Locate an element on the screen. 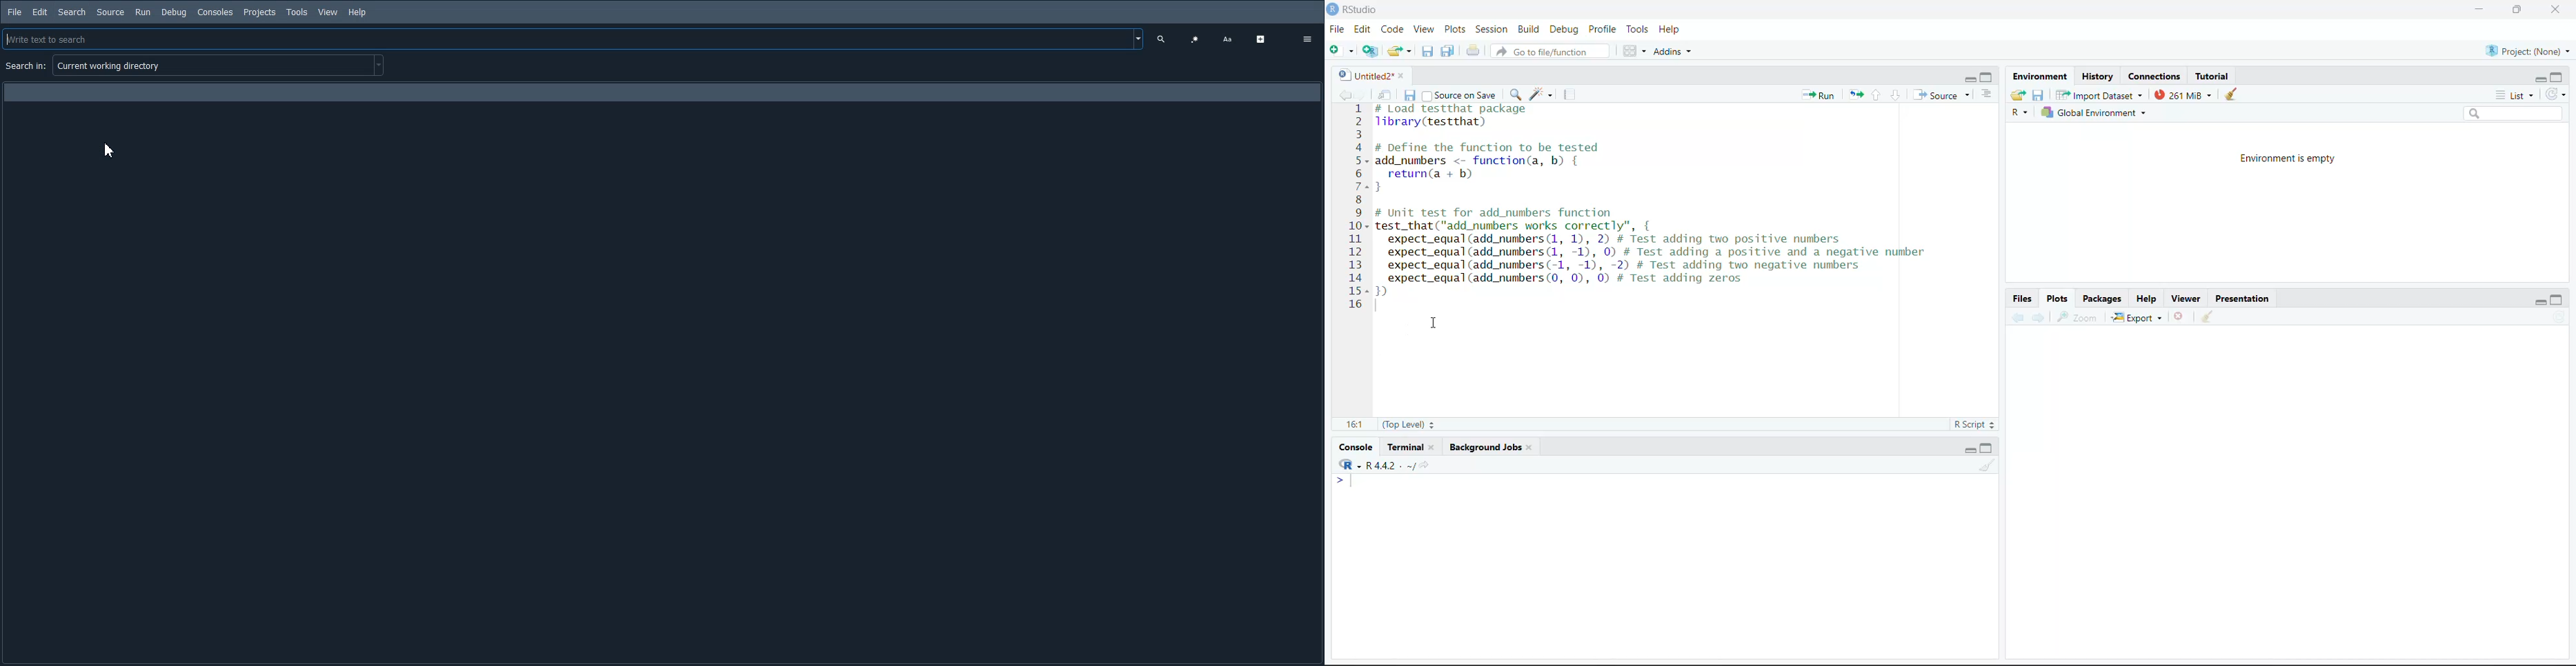 This screenshot has width=2576, height=672. Backward is located at coordinates (2017, 316).